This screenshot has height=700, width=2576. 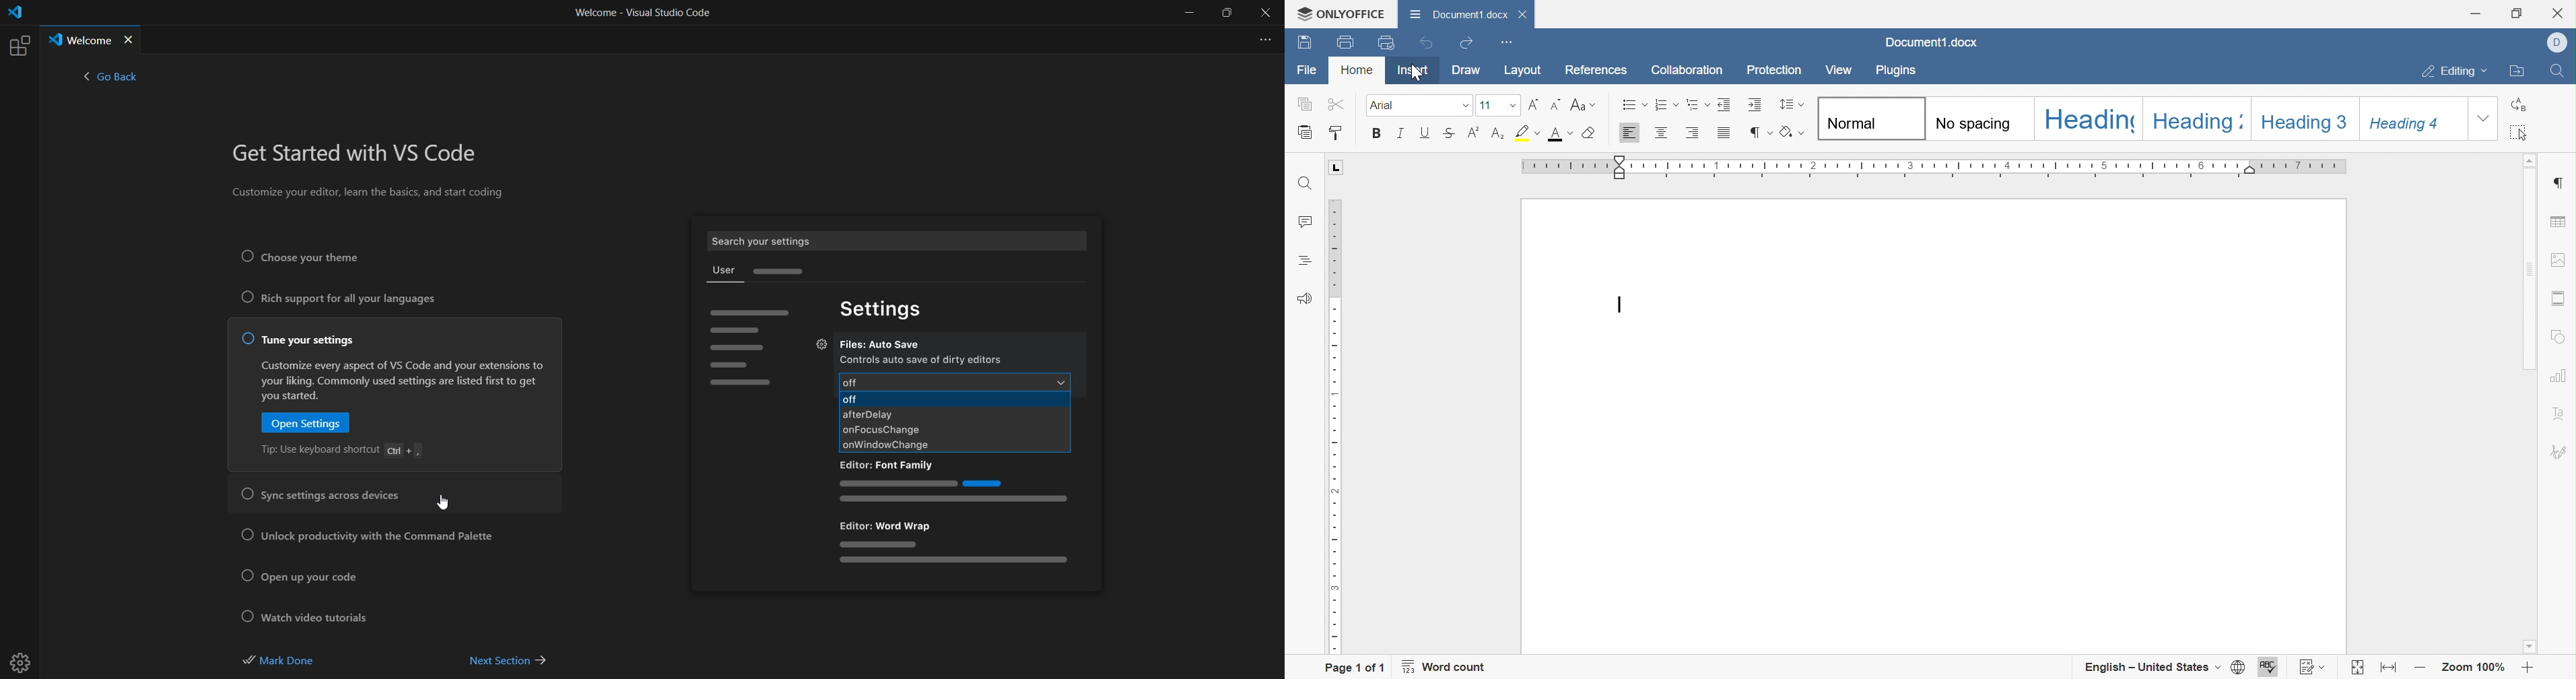 What do you see at coordinates (1534, 104) in the screenshot?
I see `Increment font size` at bounding box center [1534, 104].